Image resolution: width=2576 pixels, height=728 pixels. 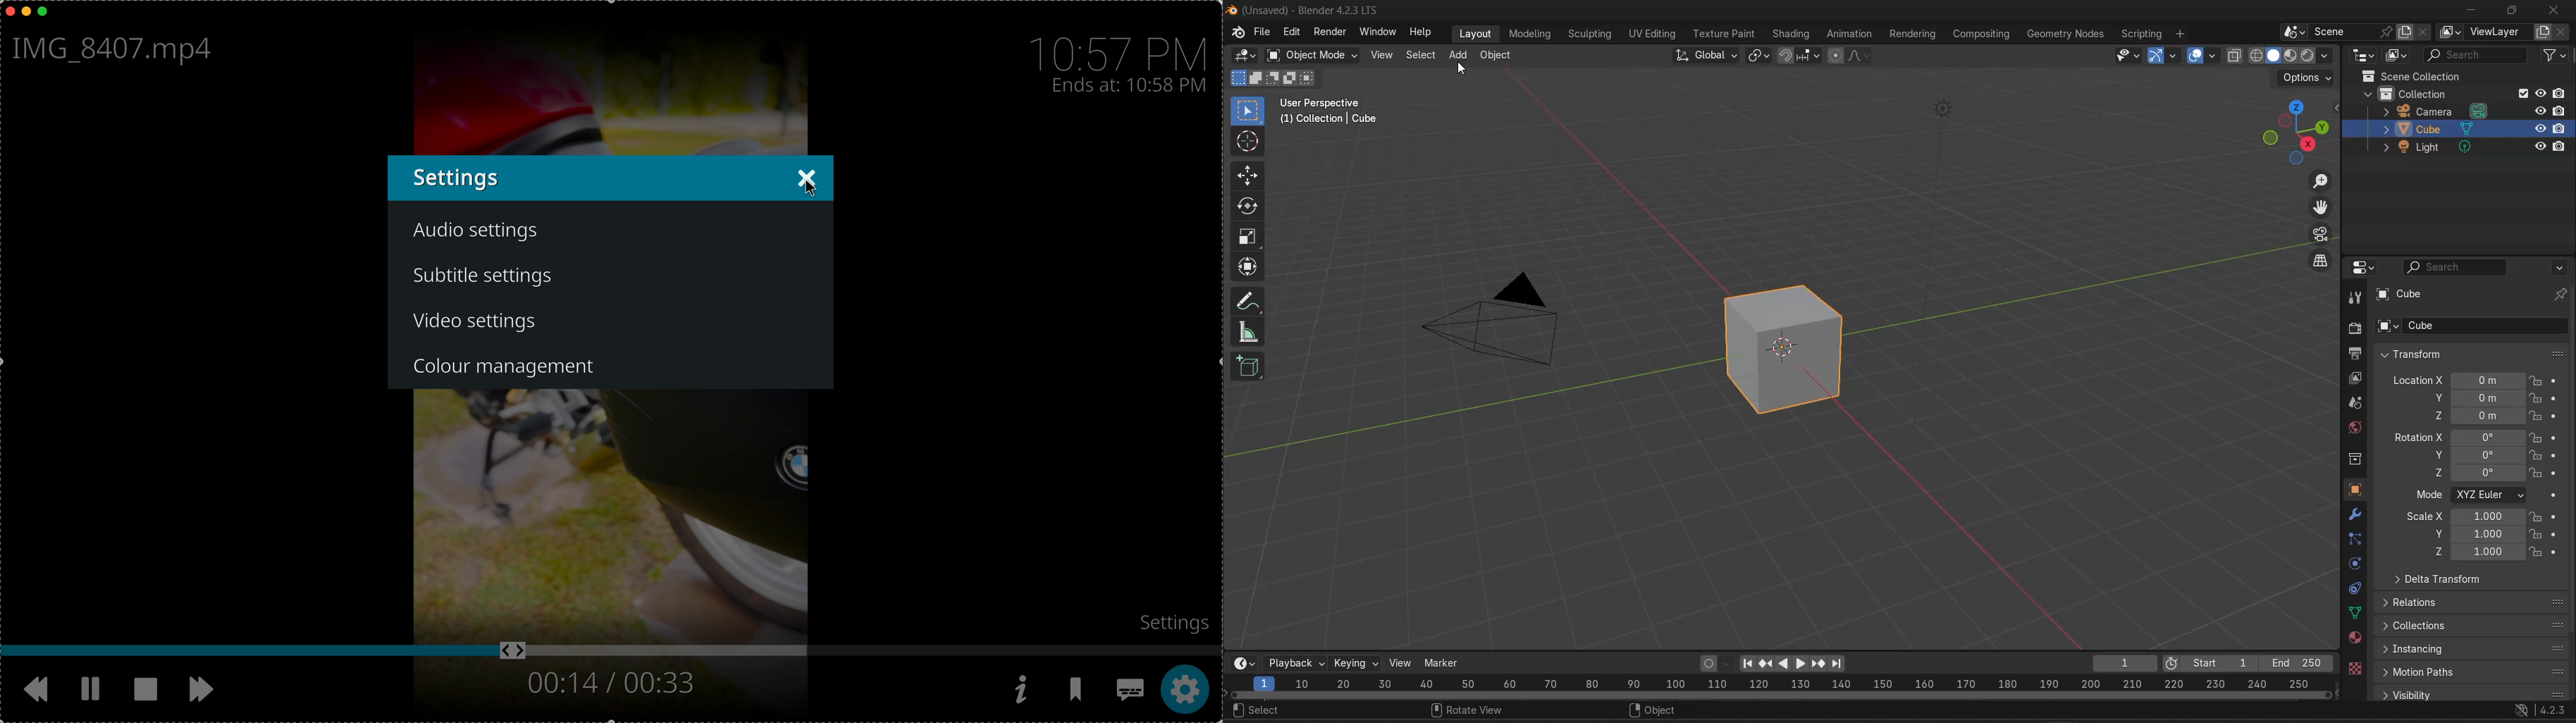 I want to click on shading, so click(x=2327, y=55).